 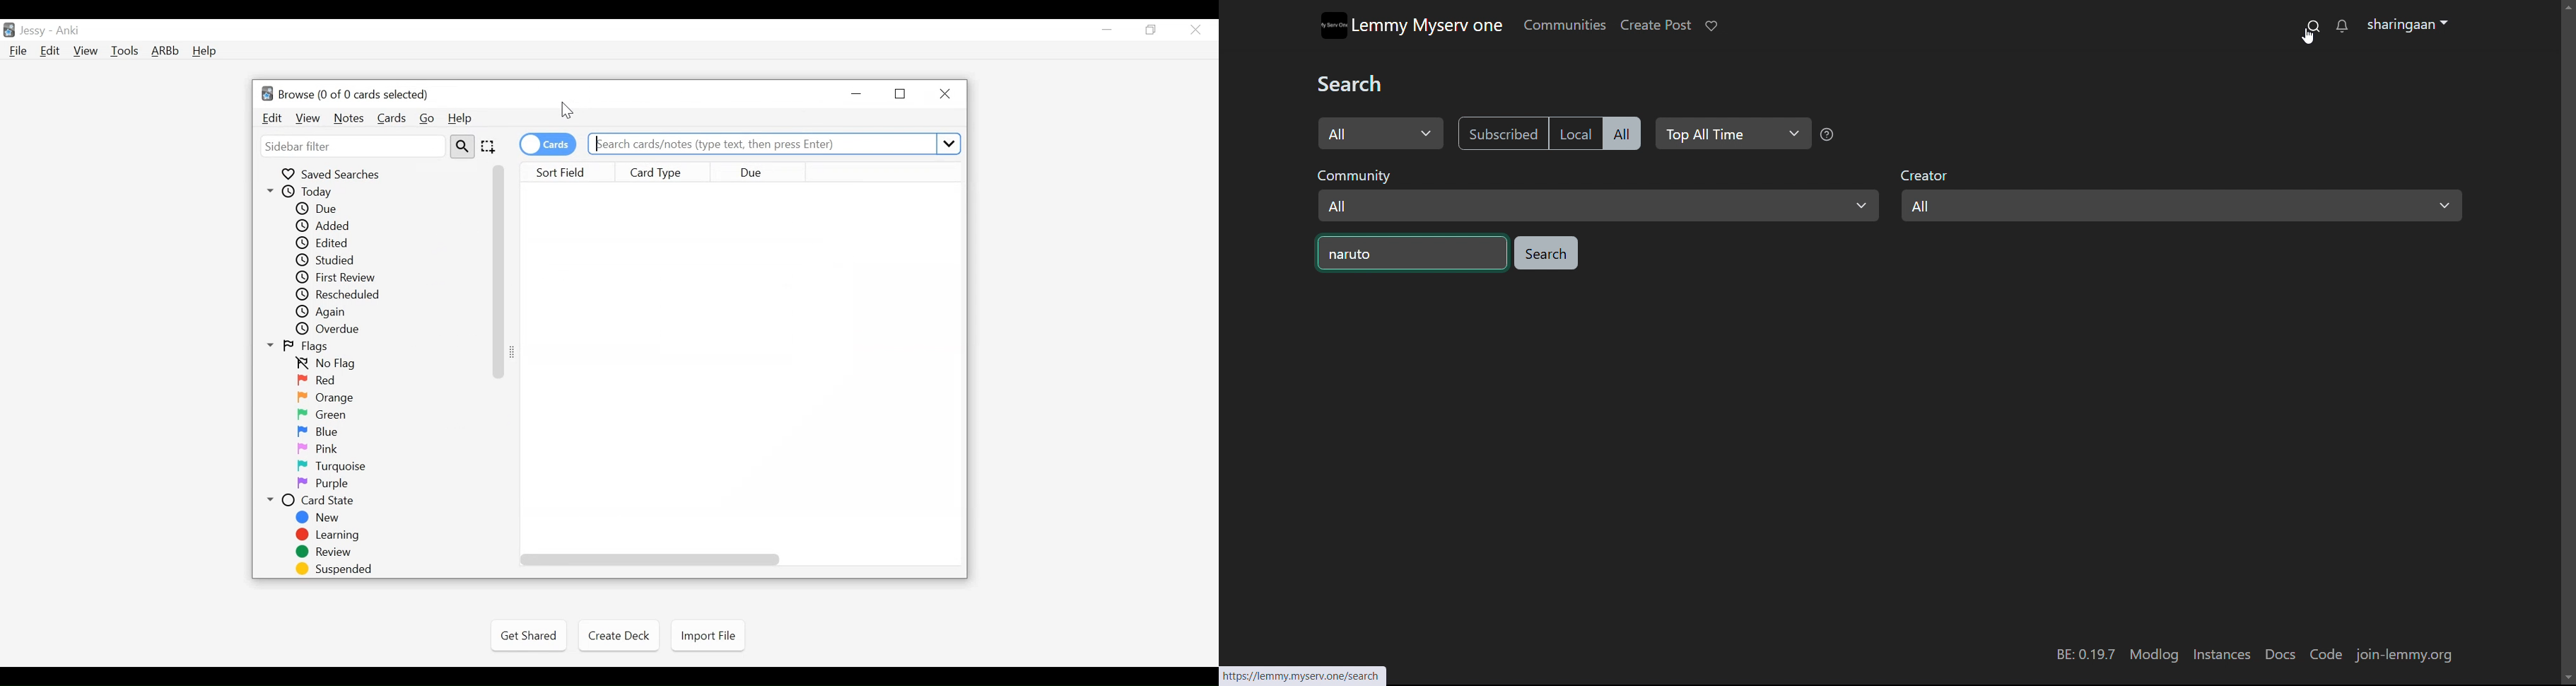 I want to click on Browse (number of cards selected), so click(x=347, y=94).